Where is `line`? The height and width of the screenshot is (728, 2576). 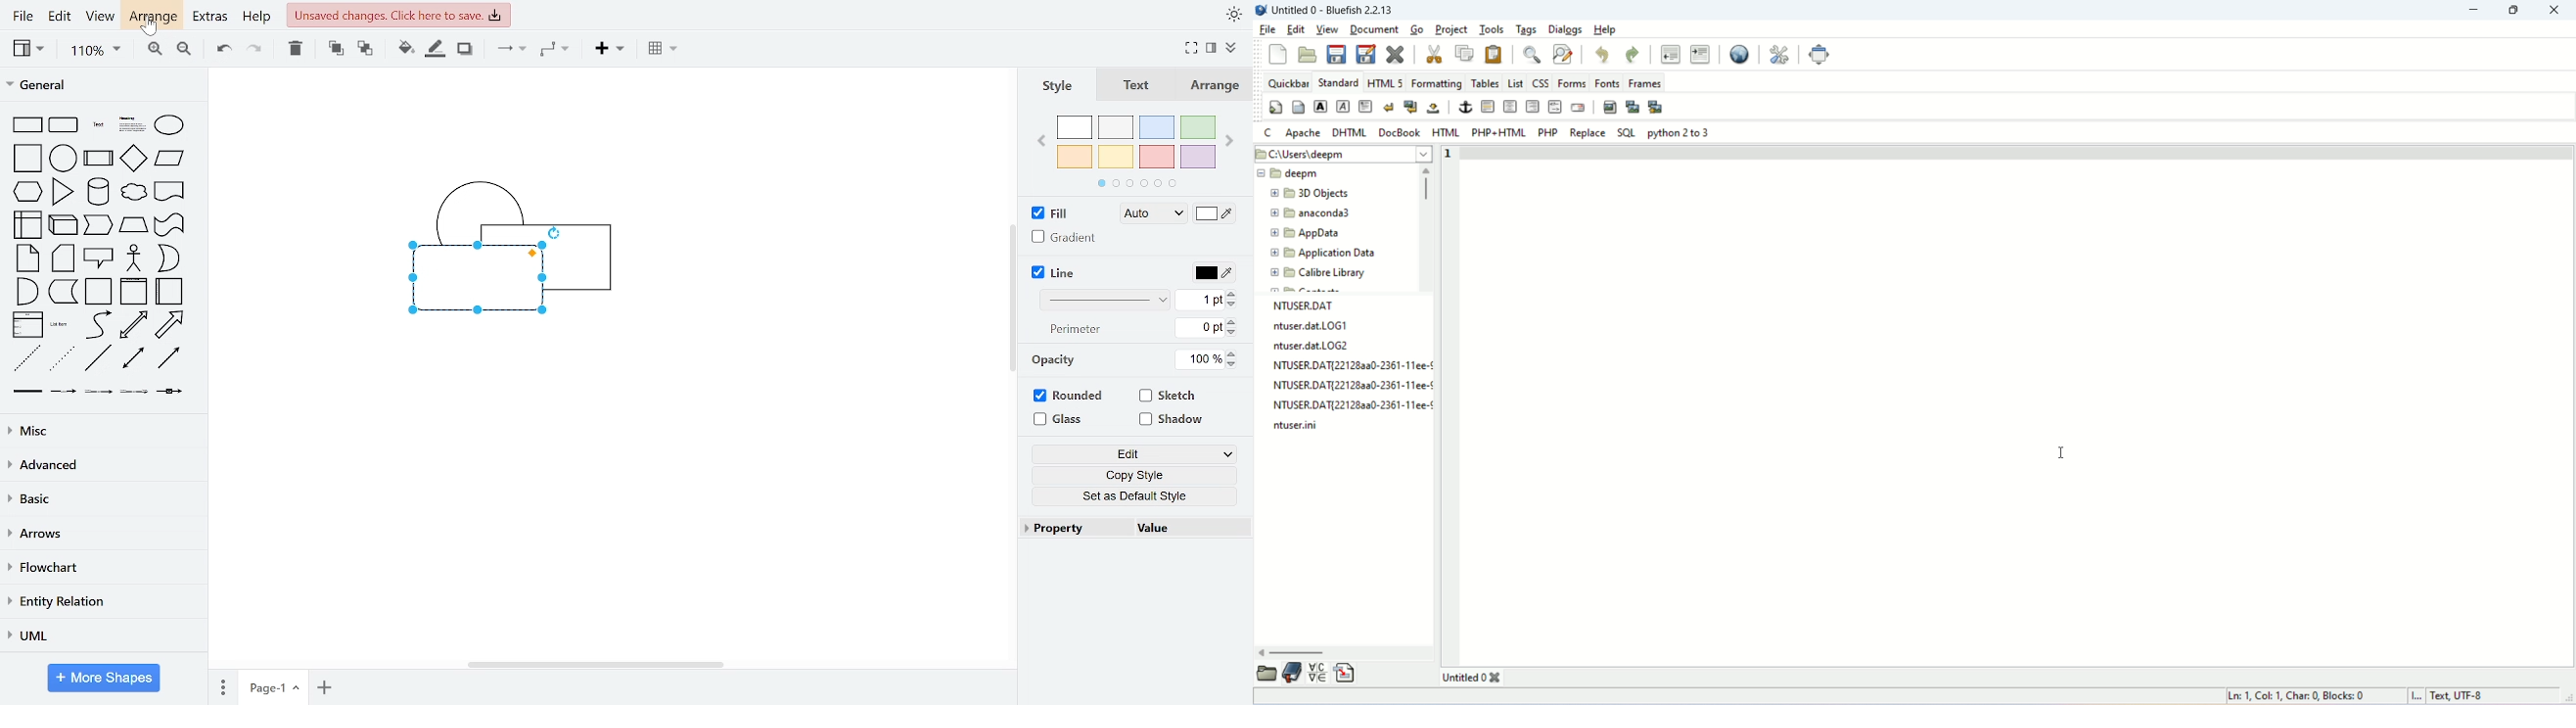
line is located at coordinates (100, 358).